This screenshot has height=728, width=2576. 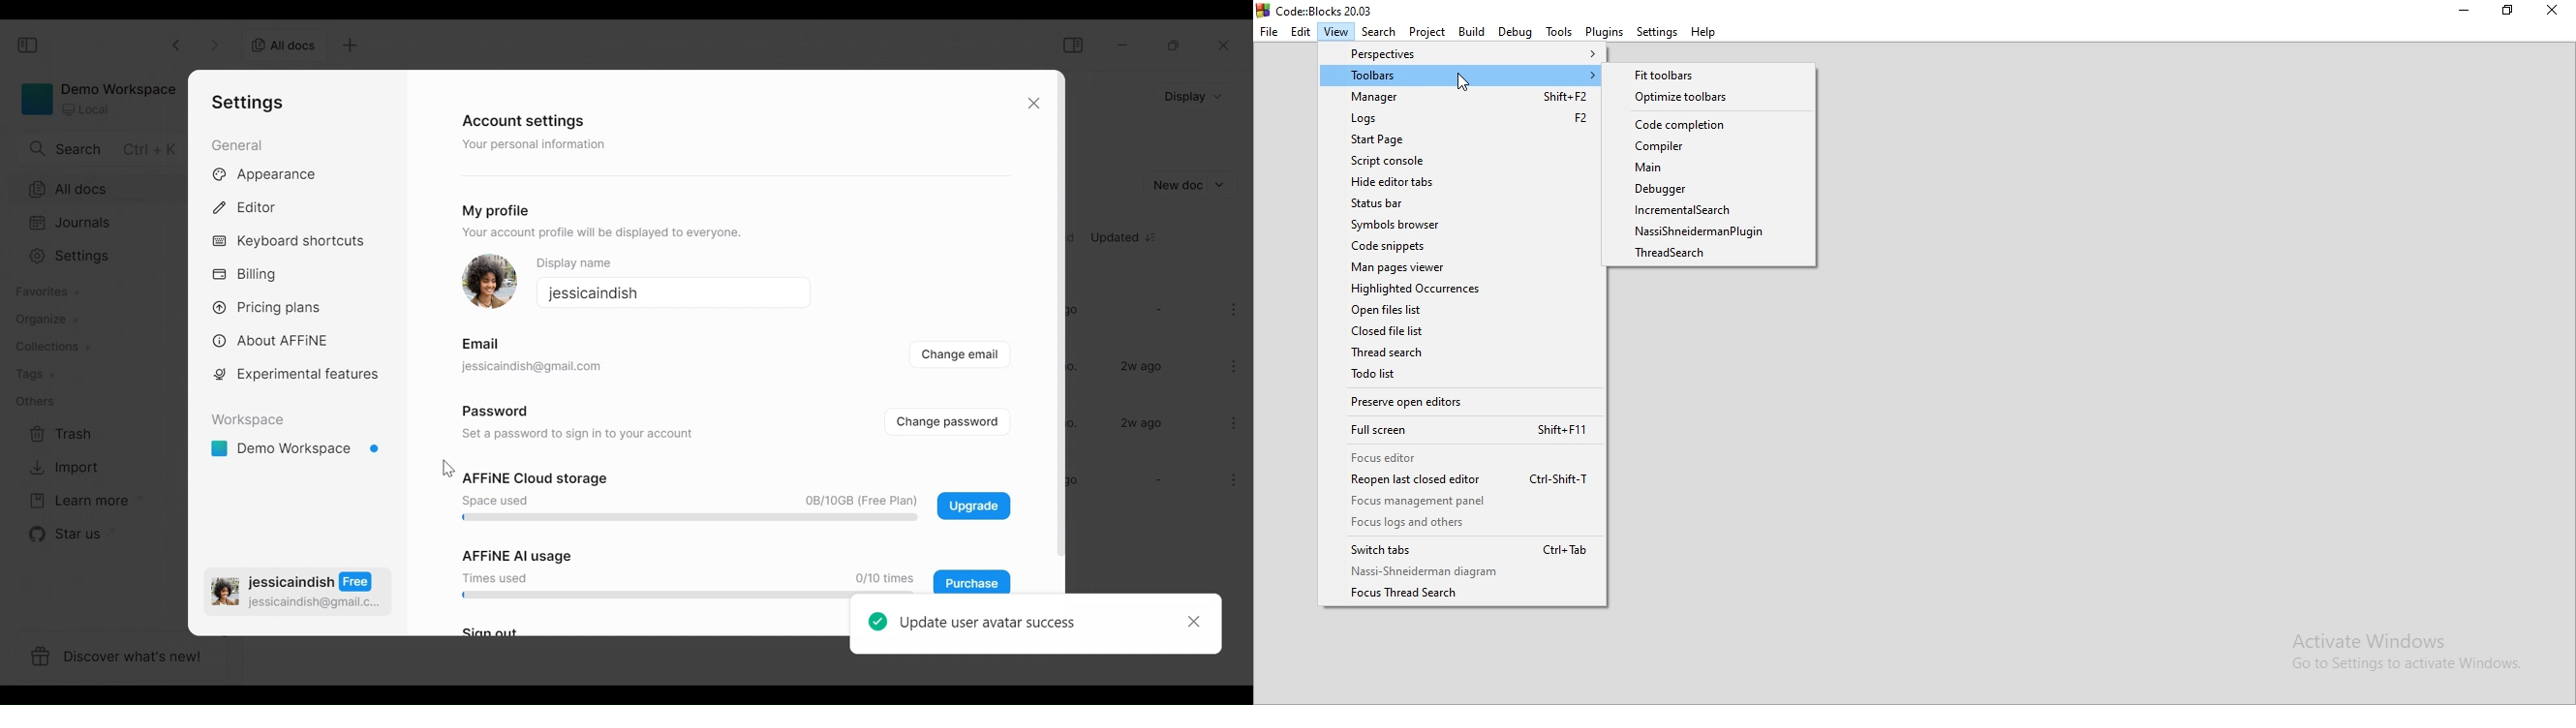 What do you see at coordinates (1462, 120) in the screenshot?
I see `Logs ` at bounding box center [1462, 120].